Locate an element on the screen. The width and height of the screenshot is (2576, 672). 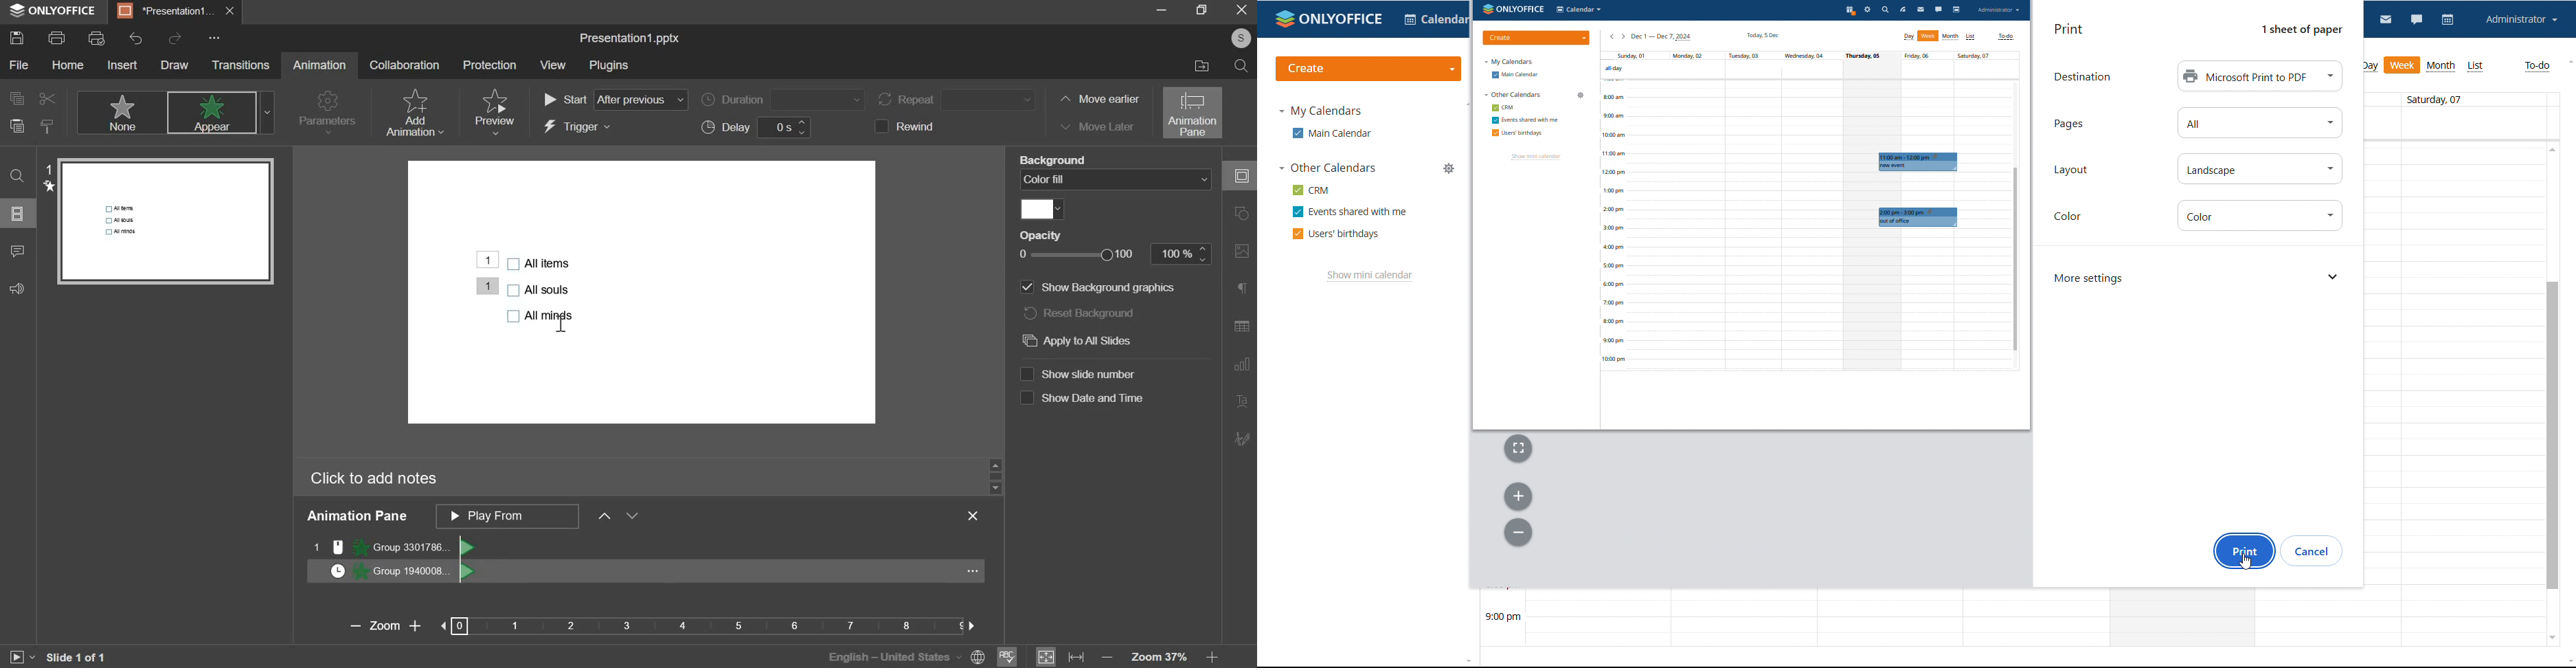
to-do is located at coordinates (2538, 67).